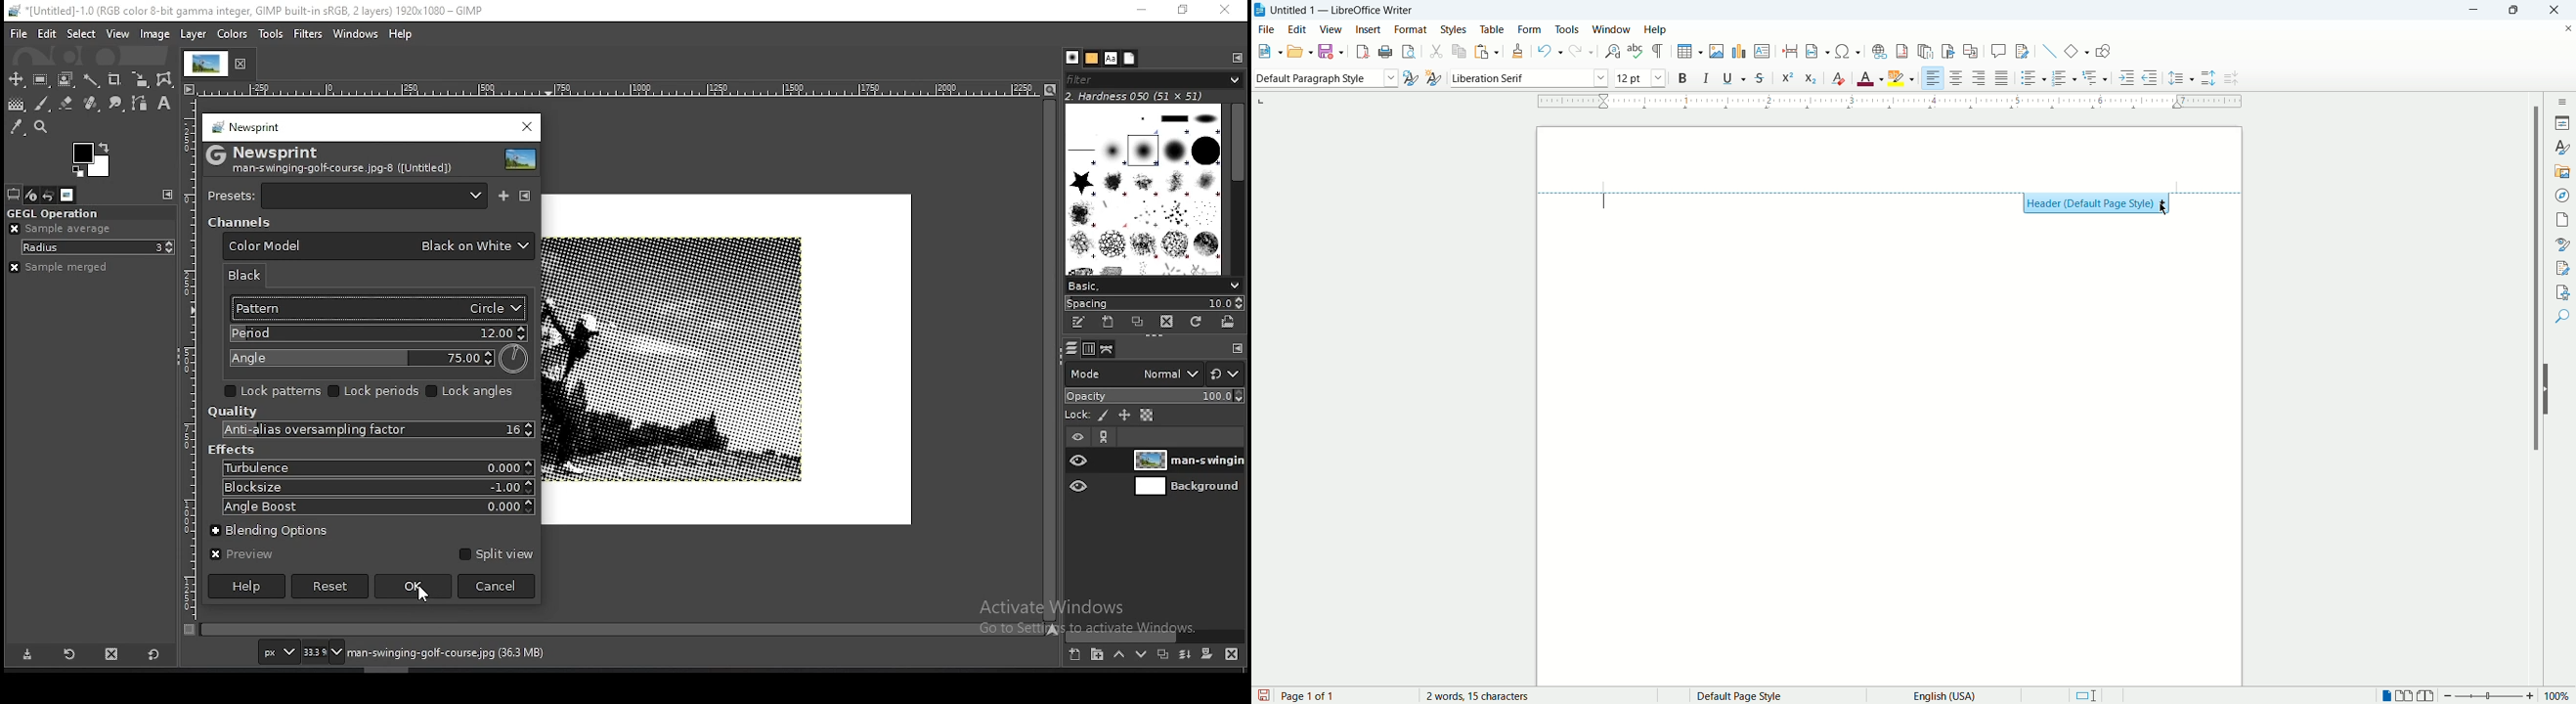 Image resolution: width=2576 pixels, height=728 pixels. What do you see at coordinates (2518, 10) in the screenshot?
I see `maximize` at bounding box center [2518, 10].